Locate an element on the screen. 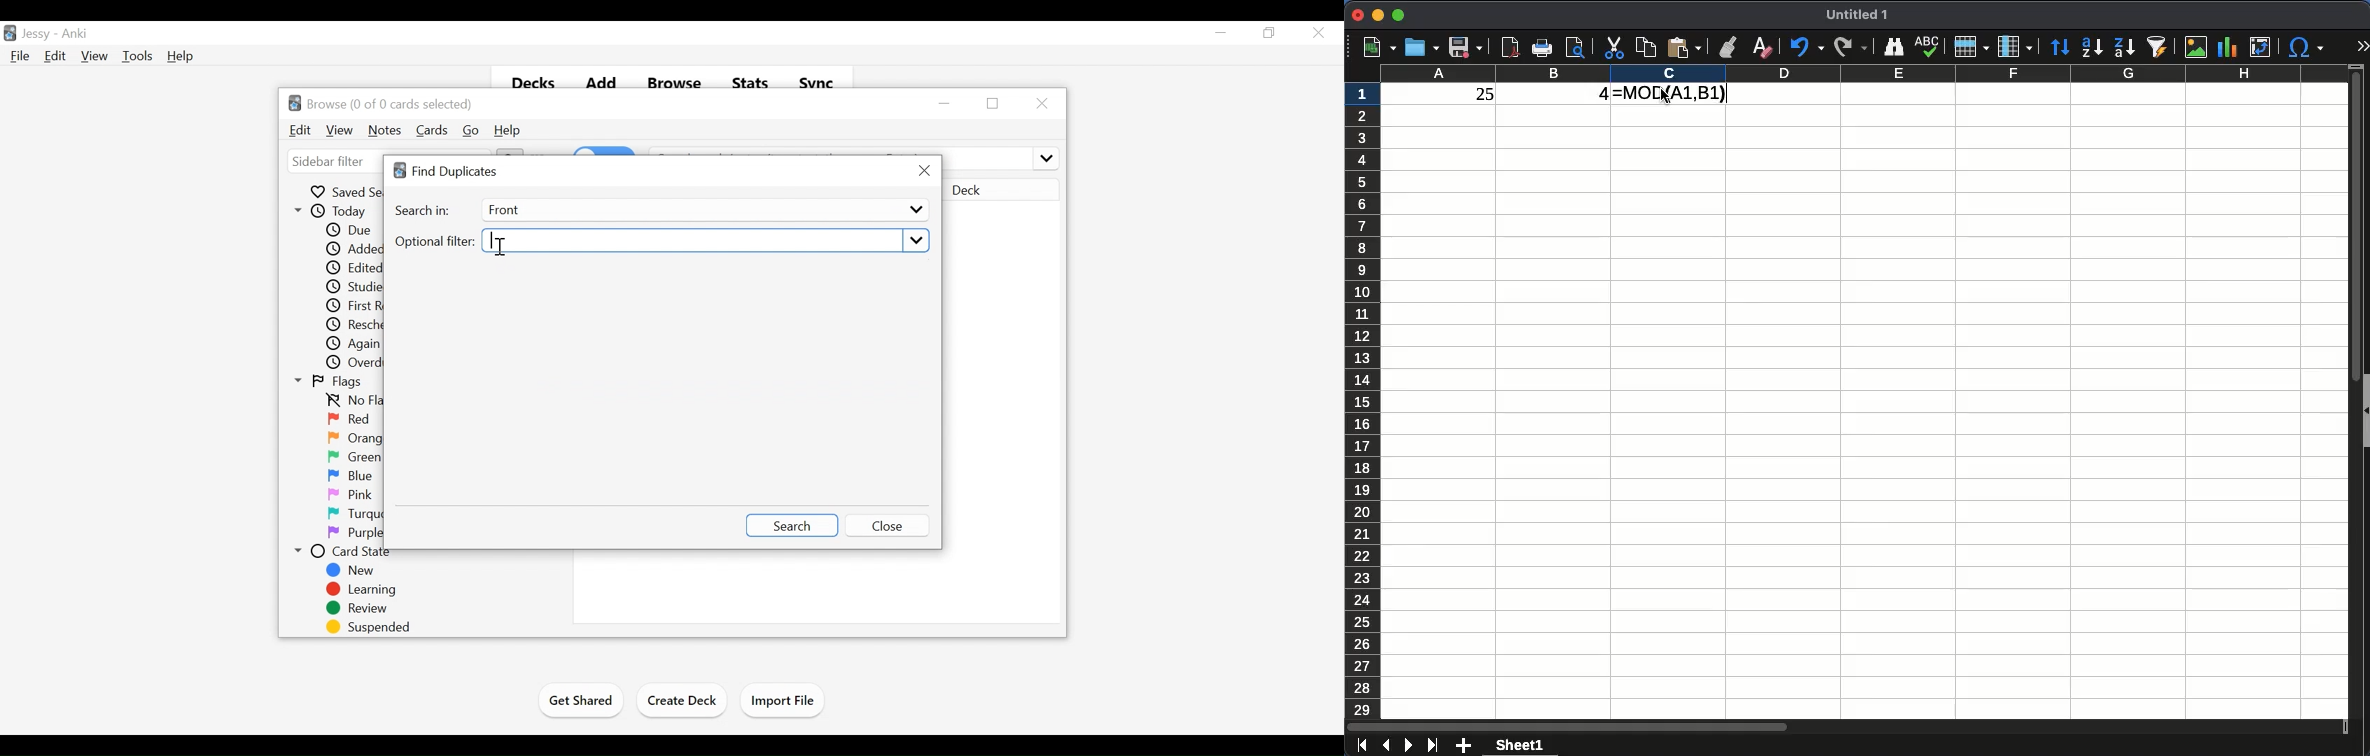  Close is located at coordinates (1317, 32).